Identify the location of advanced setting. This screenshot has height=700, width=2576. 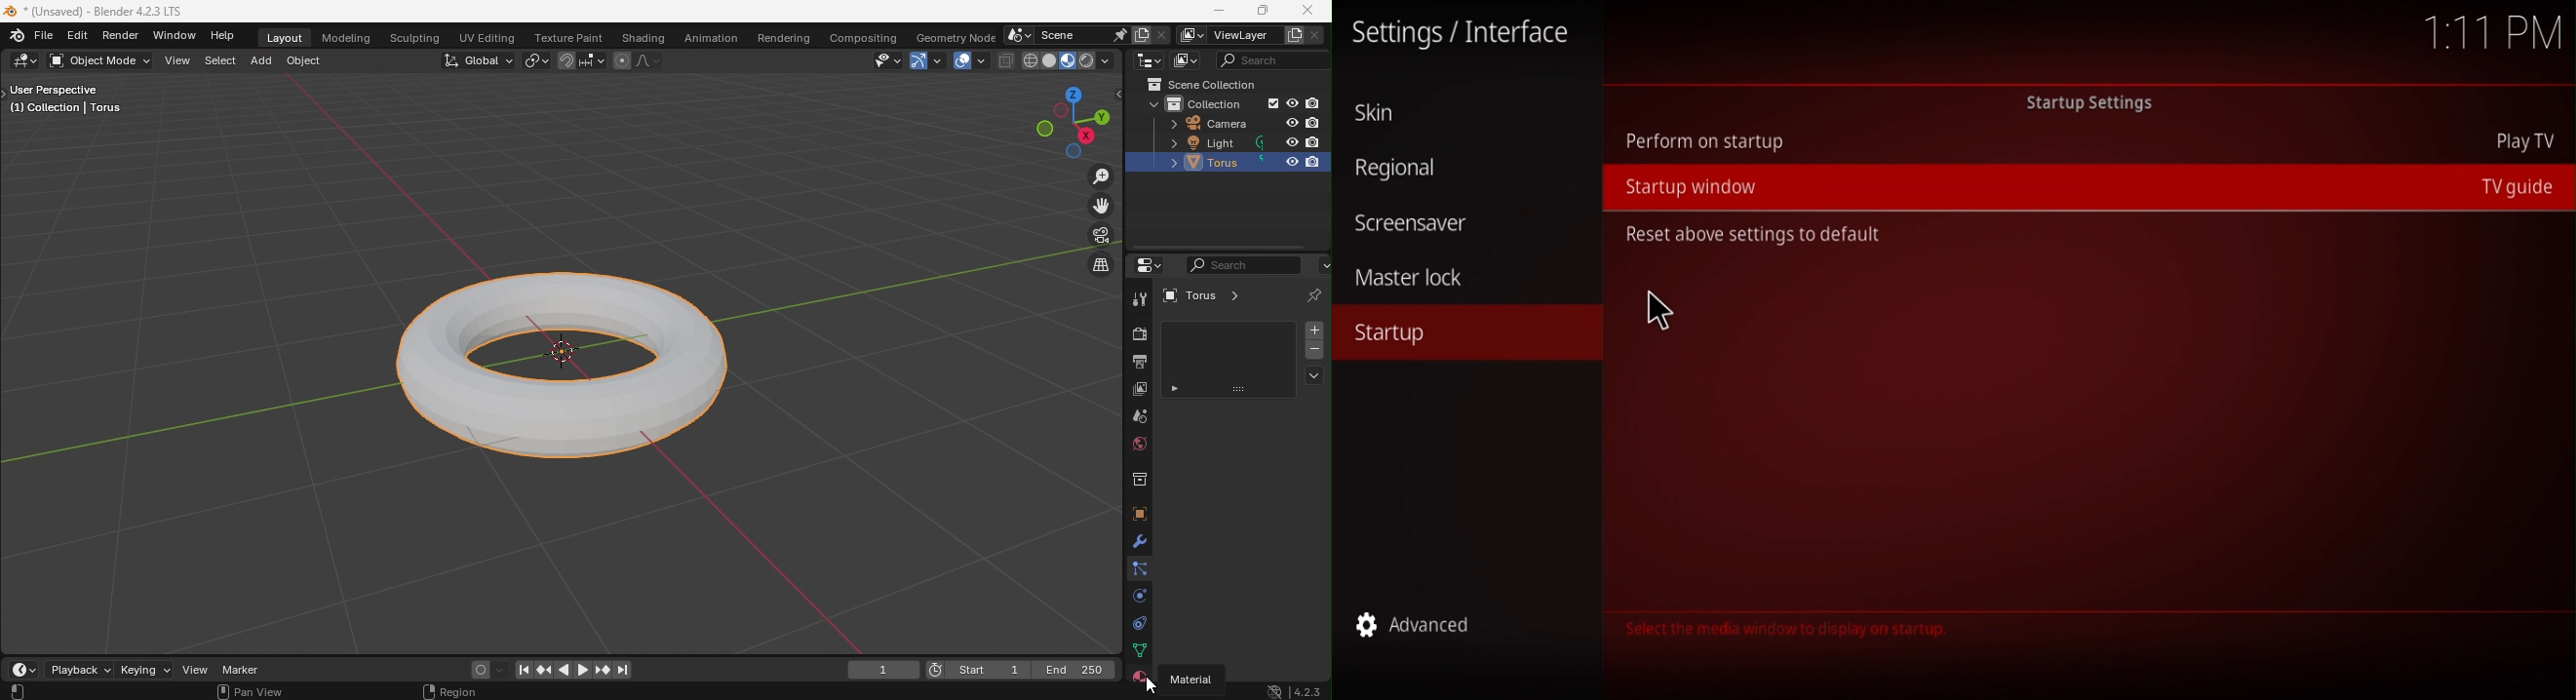
(1426, 628).